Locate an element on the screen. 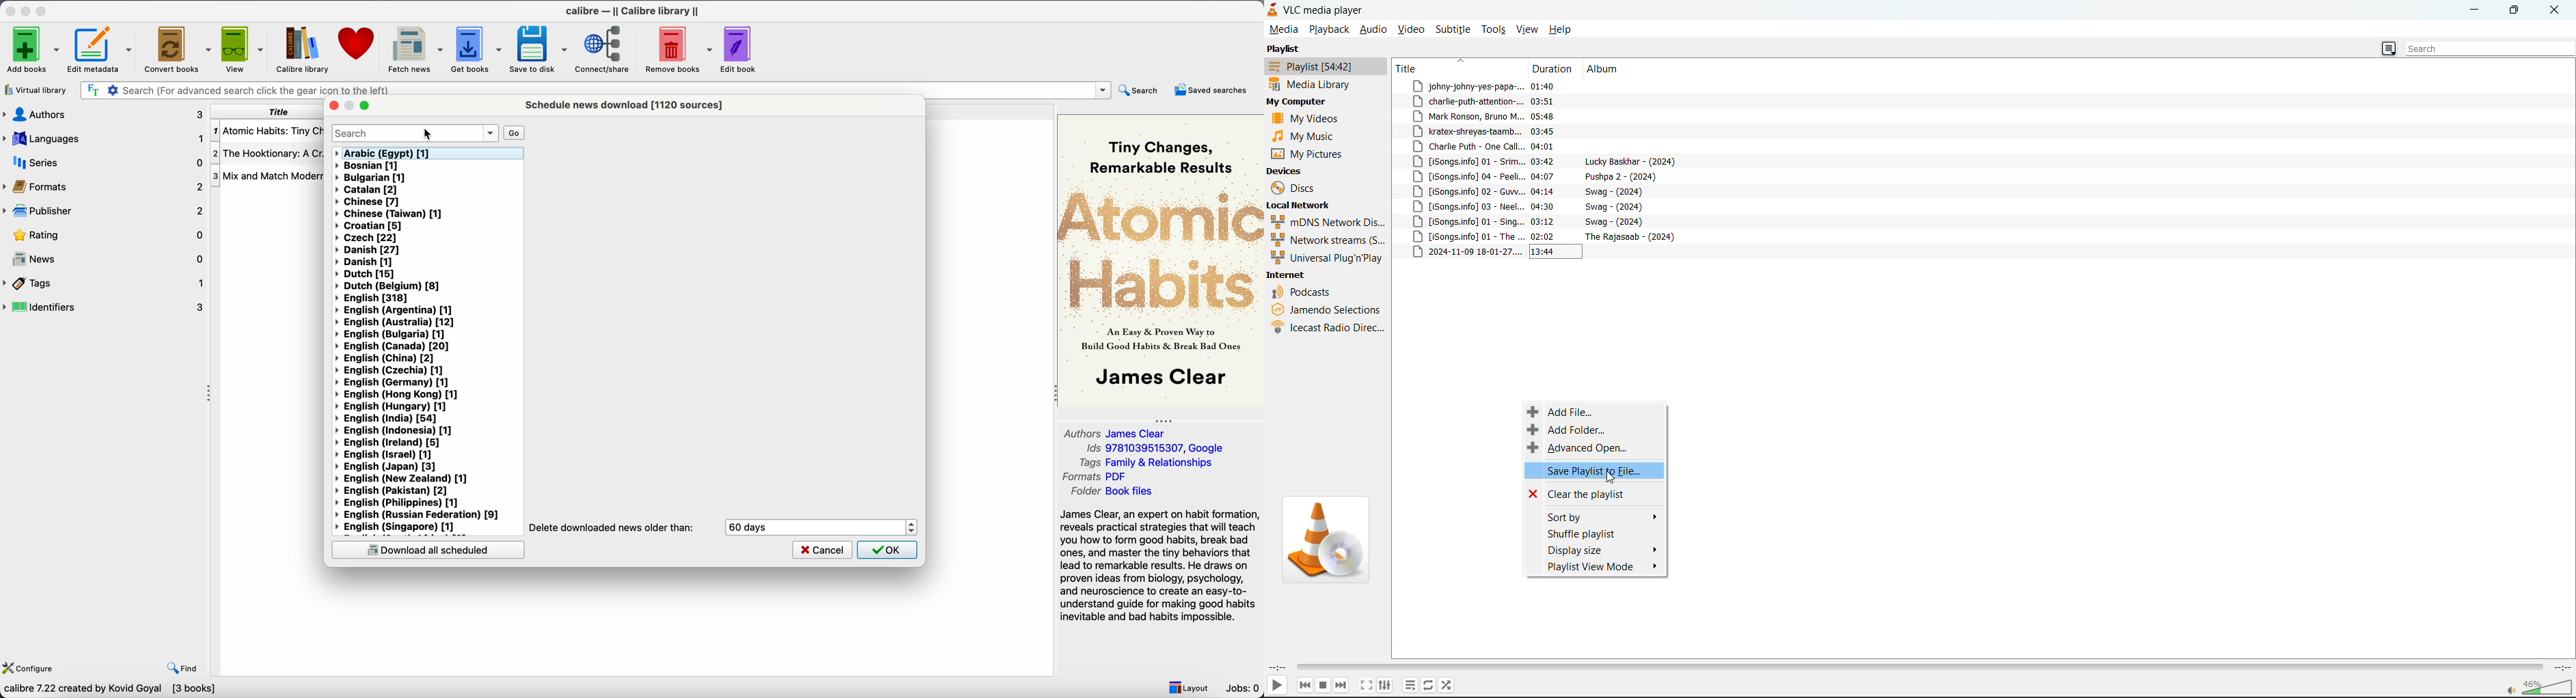  schedule news download [1120 sources] is located at coordinates (627, 105).